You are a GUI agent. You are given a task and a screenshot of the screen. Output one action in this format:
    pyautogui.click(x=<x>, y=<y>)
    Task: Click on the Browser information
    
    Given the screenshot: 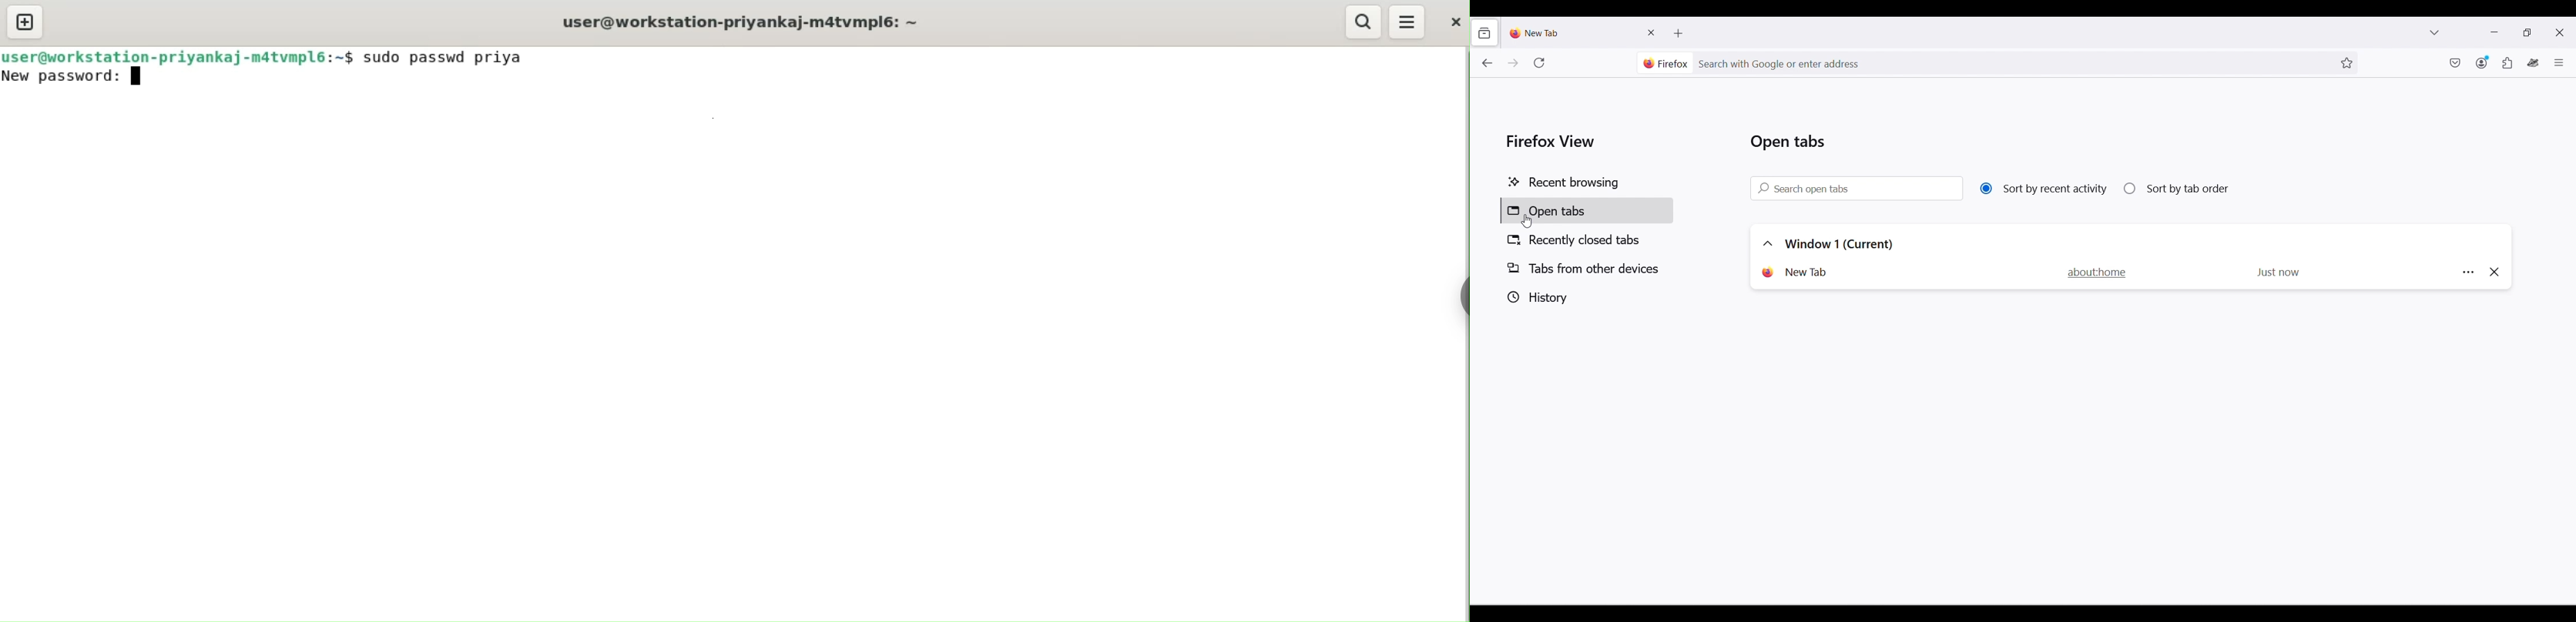 What is the action you would take?
    pyautogui.click(x=1666, y=63)
    